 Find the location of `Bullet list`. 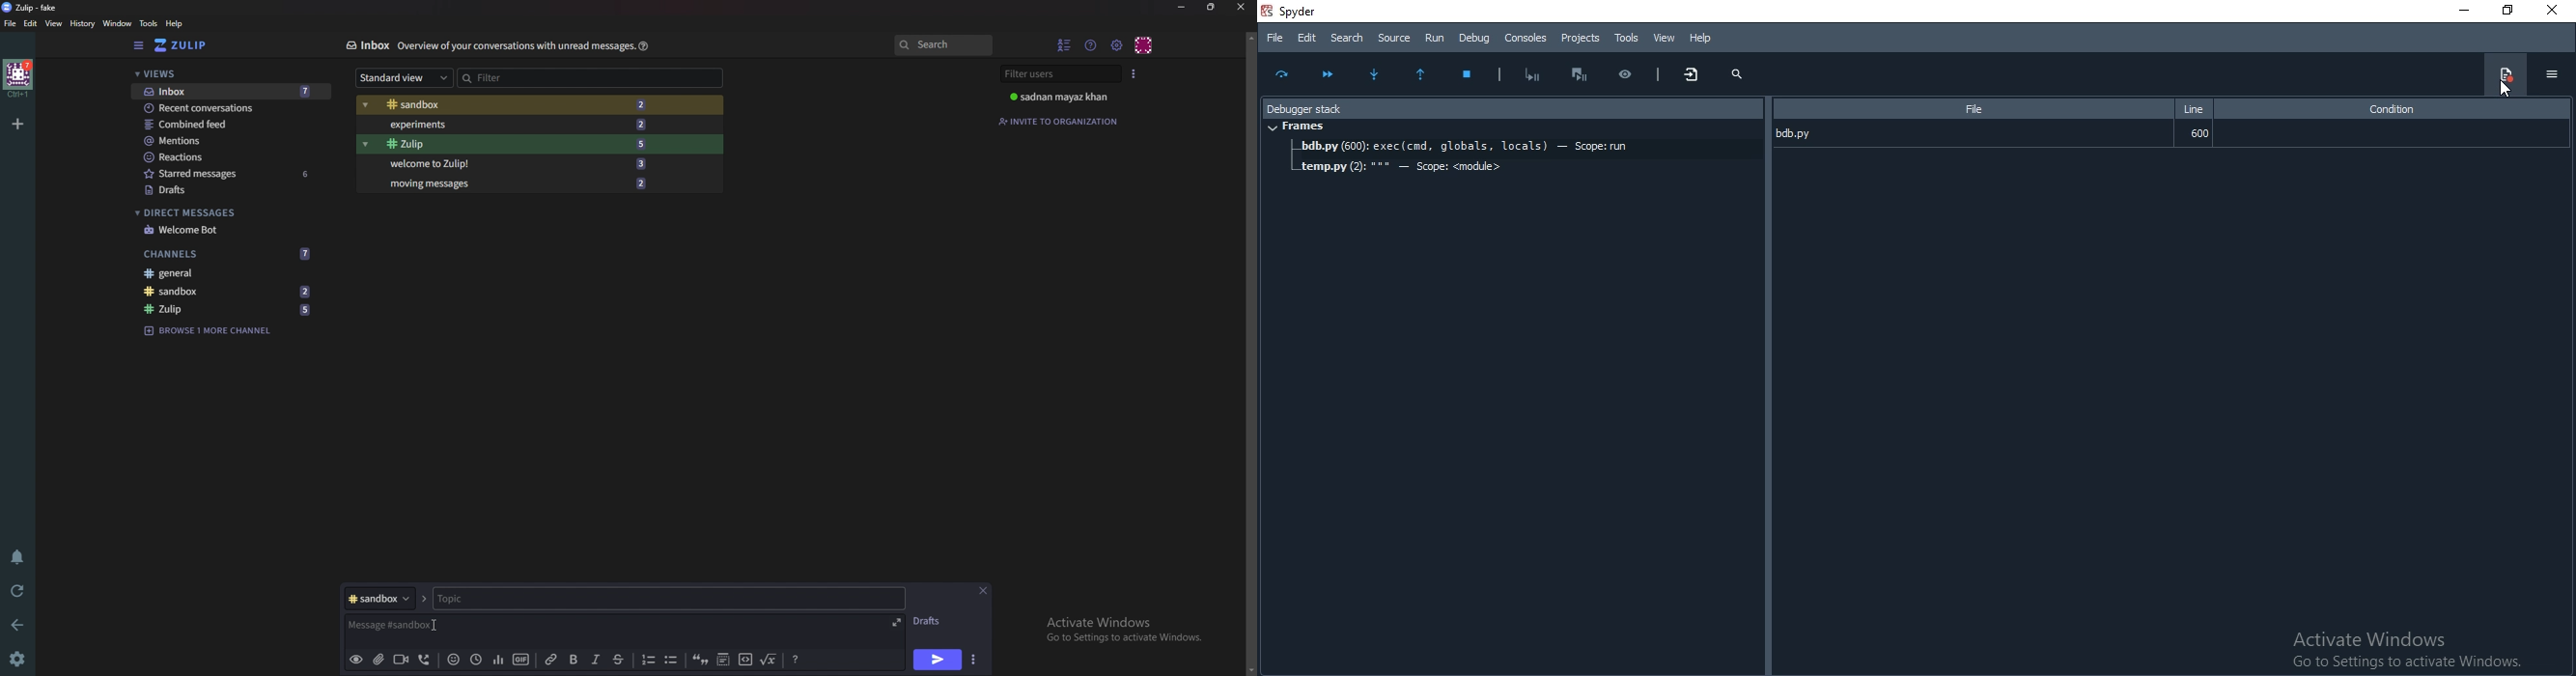

Bullet list is located at coordinates (671, 660).